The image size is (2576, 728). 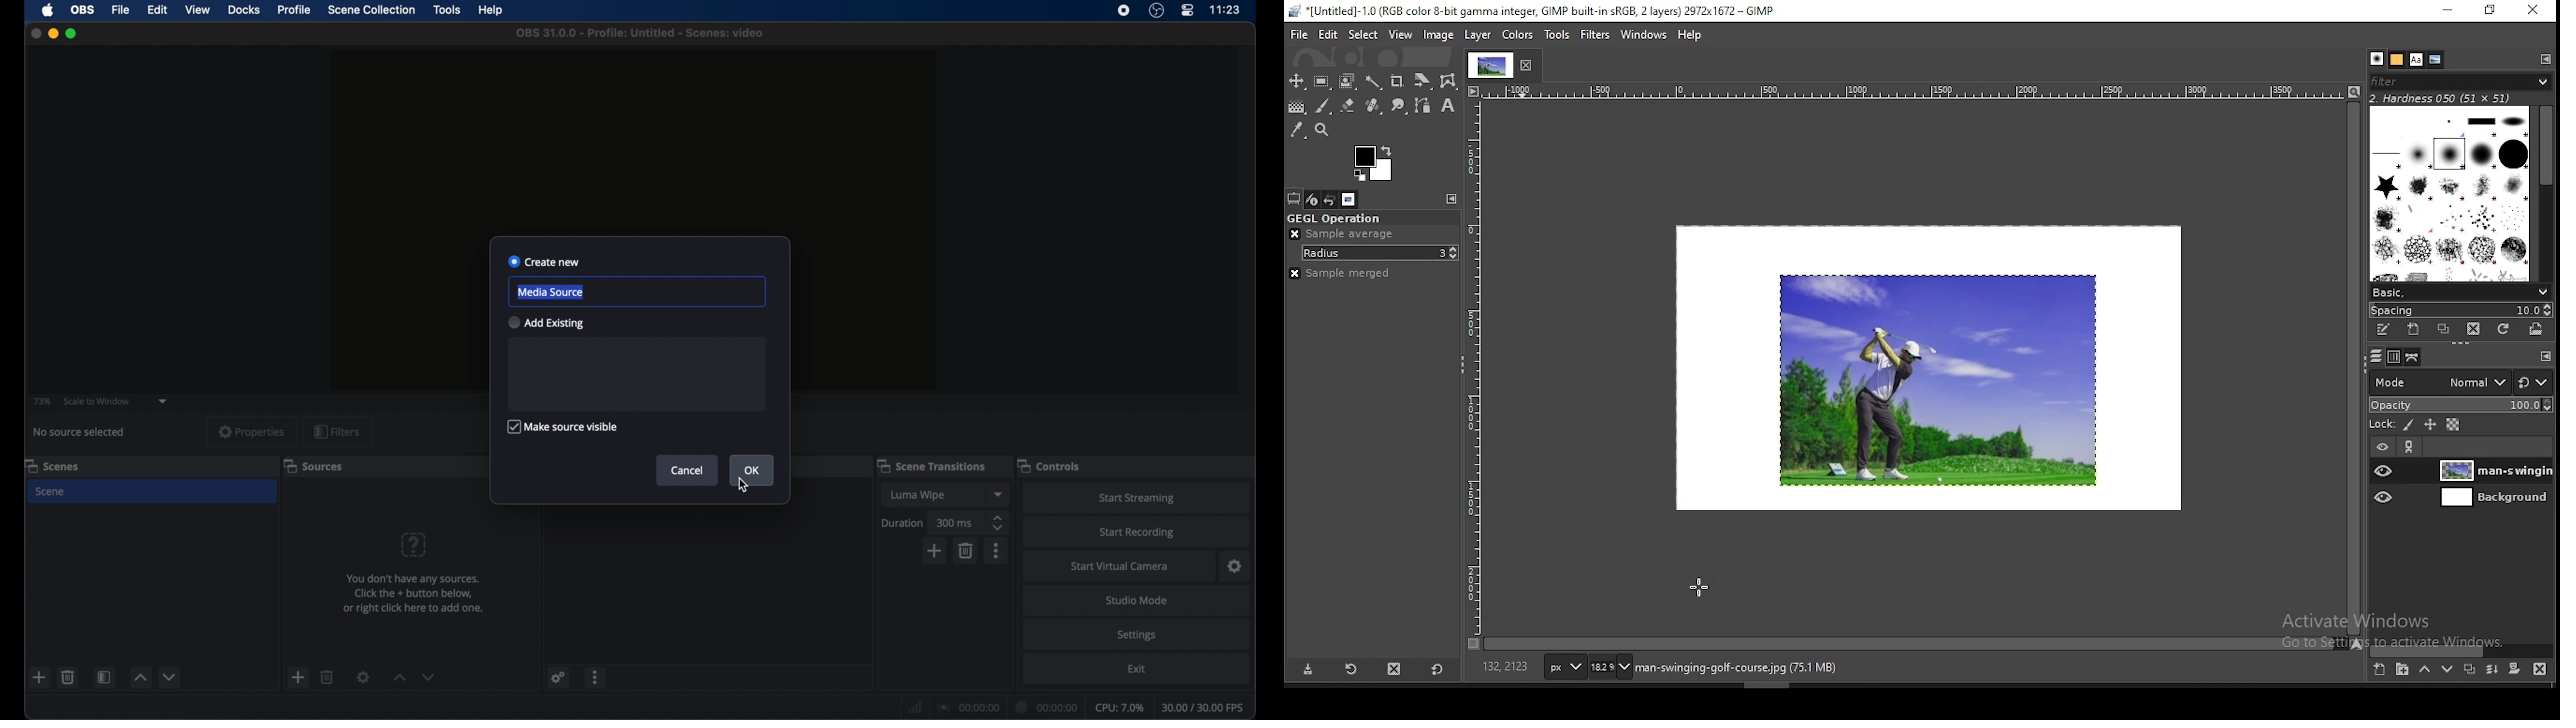 I want to click on blend mode, so click(x=2461, y=382).